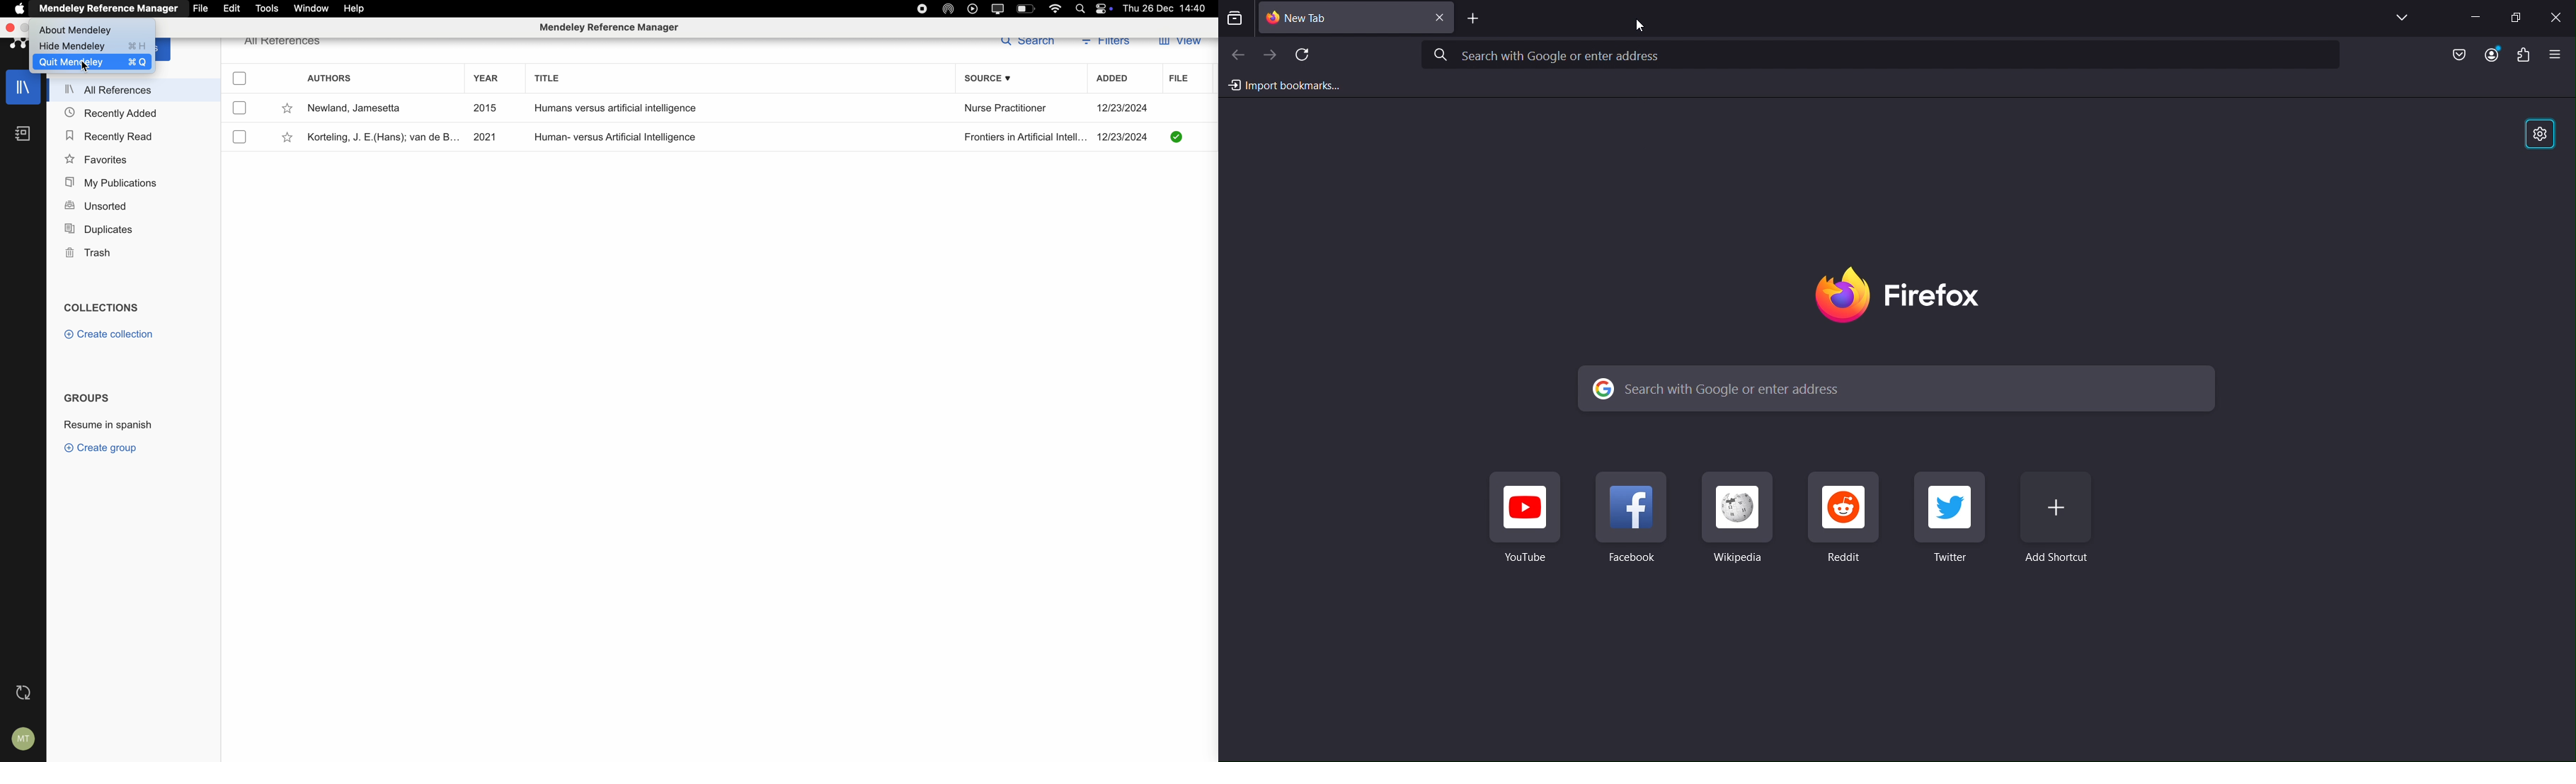 The width and height of the screenshot is (2576, 784). What do you see at coordinates (111, 334) in the screenshot?
I see `create collection` at bounding box center [111, 334].